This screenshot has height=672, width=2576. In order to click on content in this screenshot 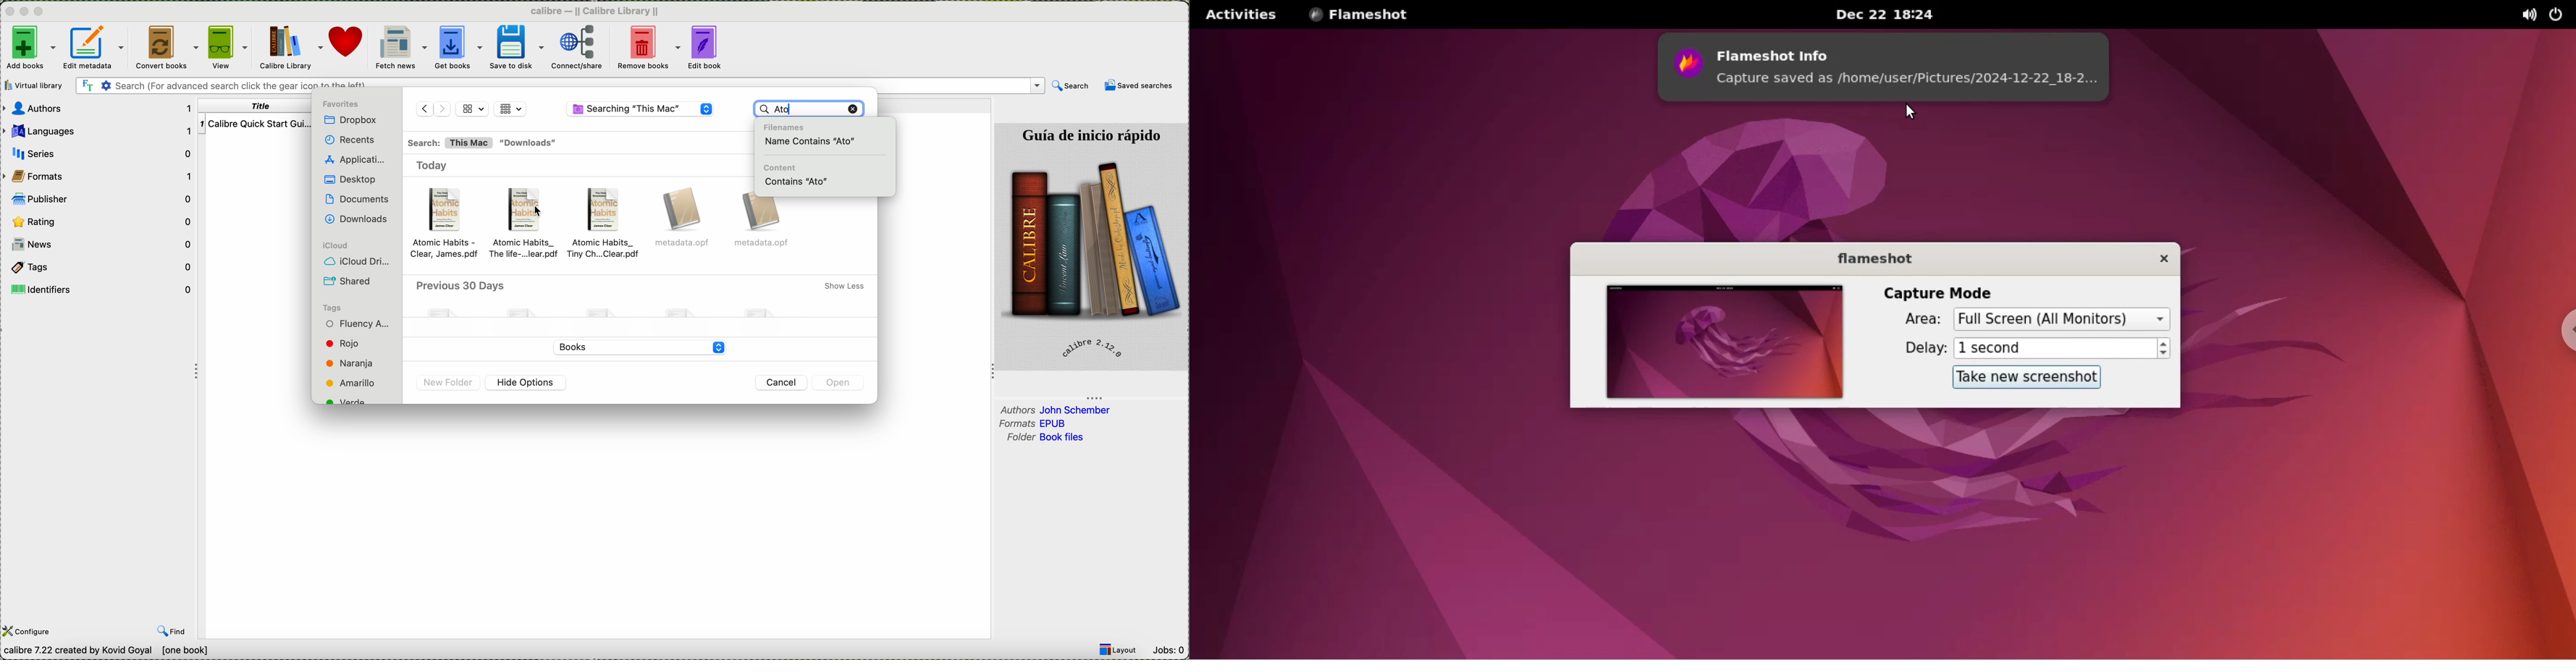, I will do `click(782, 167)`.